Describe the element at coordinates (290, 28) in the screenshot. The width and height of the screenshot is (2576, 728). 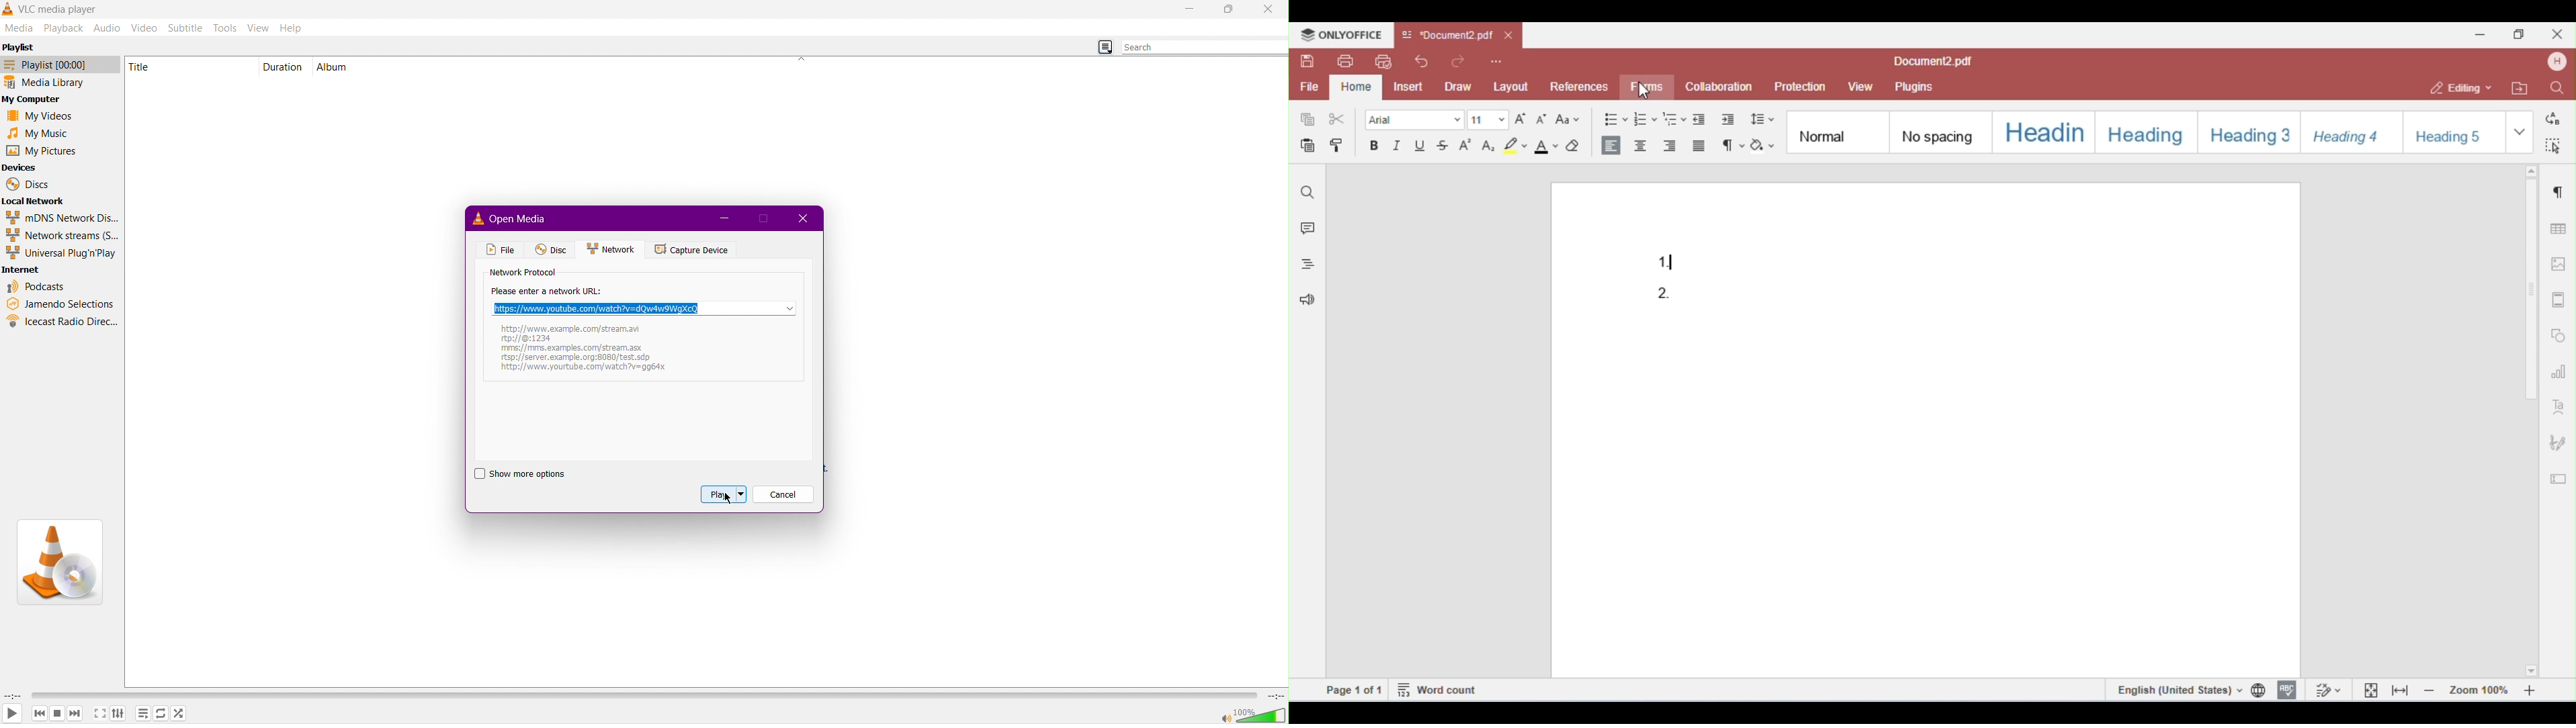
I see `Help` at that location.